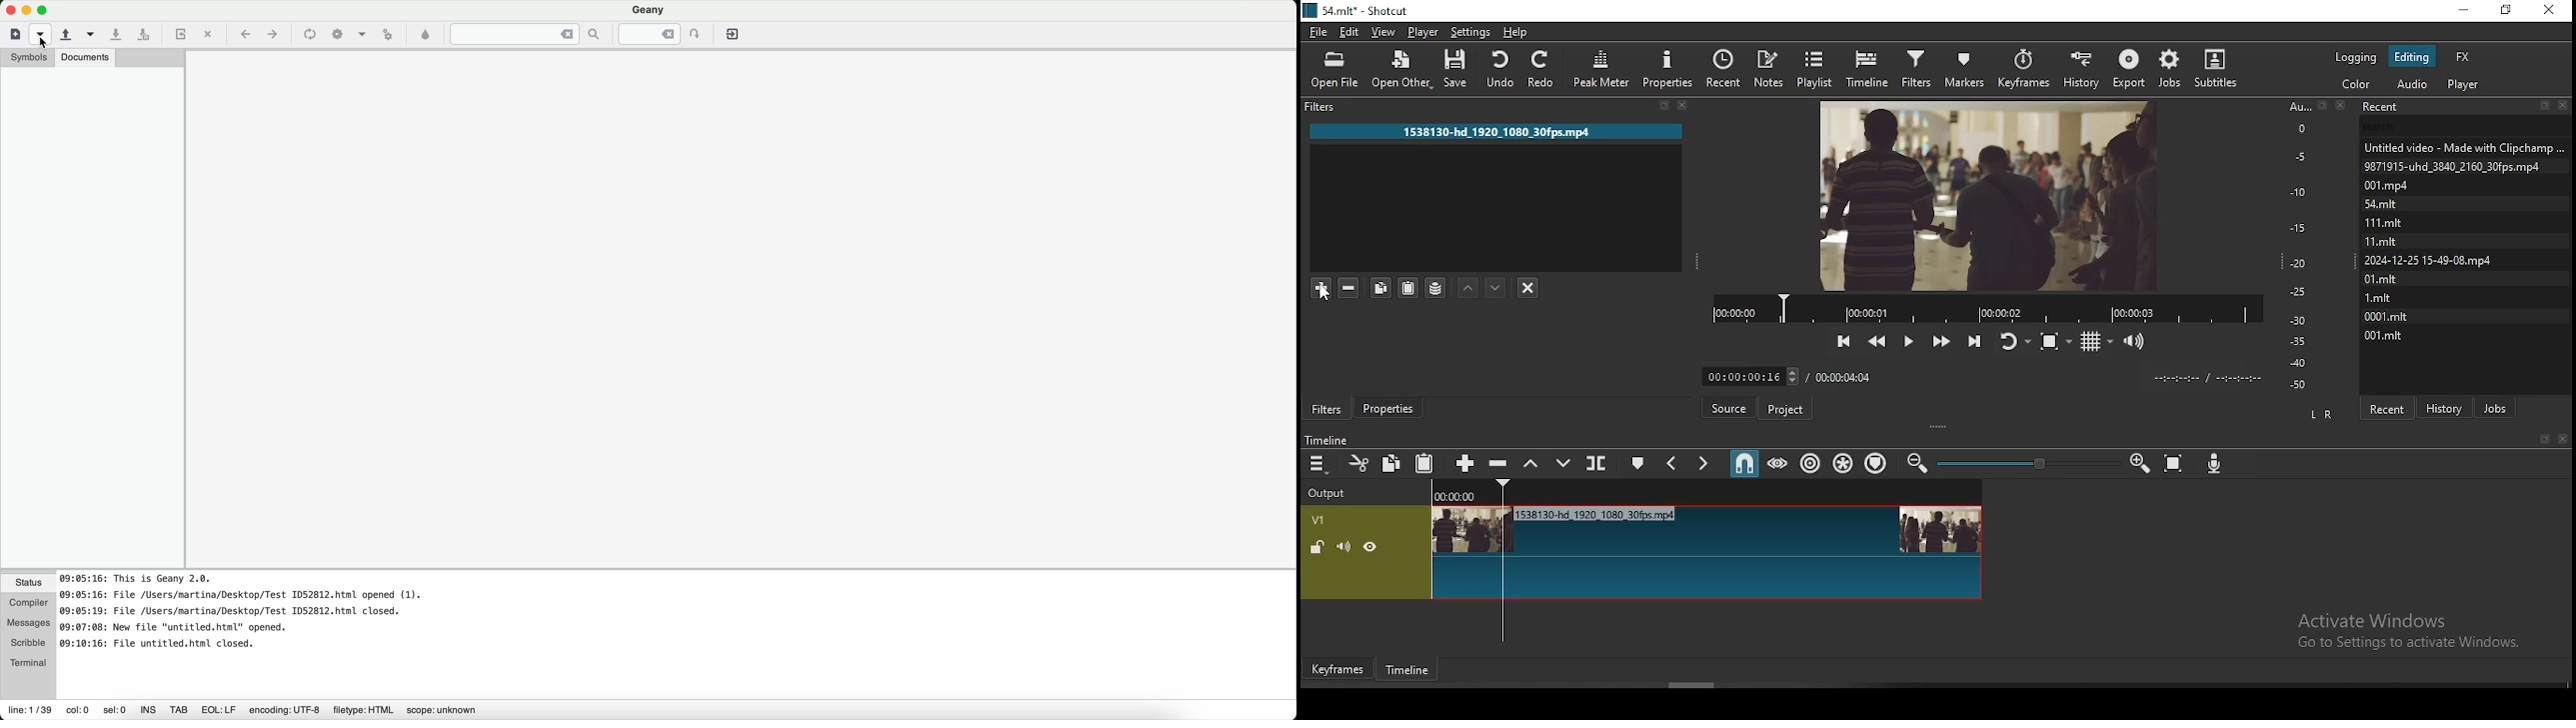 The image size is (2576, 728). What do you see at coordinates (1877, 462) in the screenshot?
I see `ripple markers` at bounding box center [1877, 462].